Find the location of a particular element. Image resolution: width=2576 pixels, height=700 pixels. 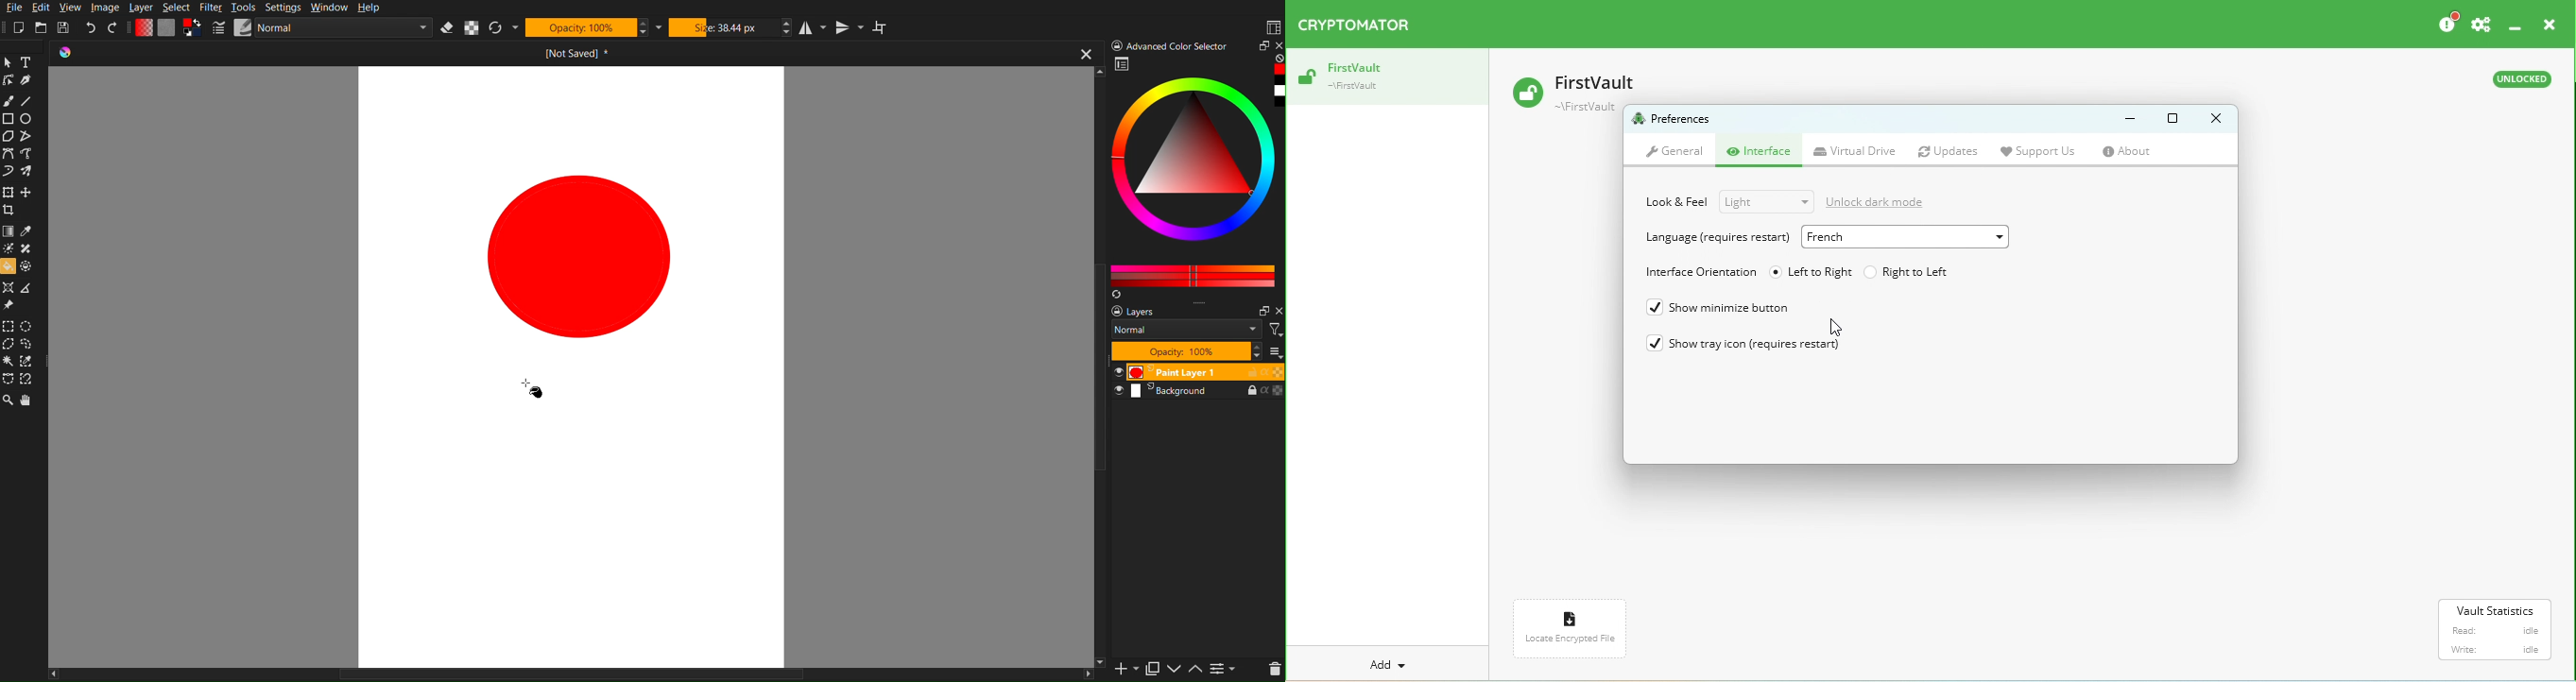

Cursor is located at coordinates (1835, 327).